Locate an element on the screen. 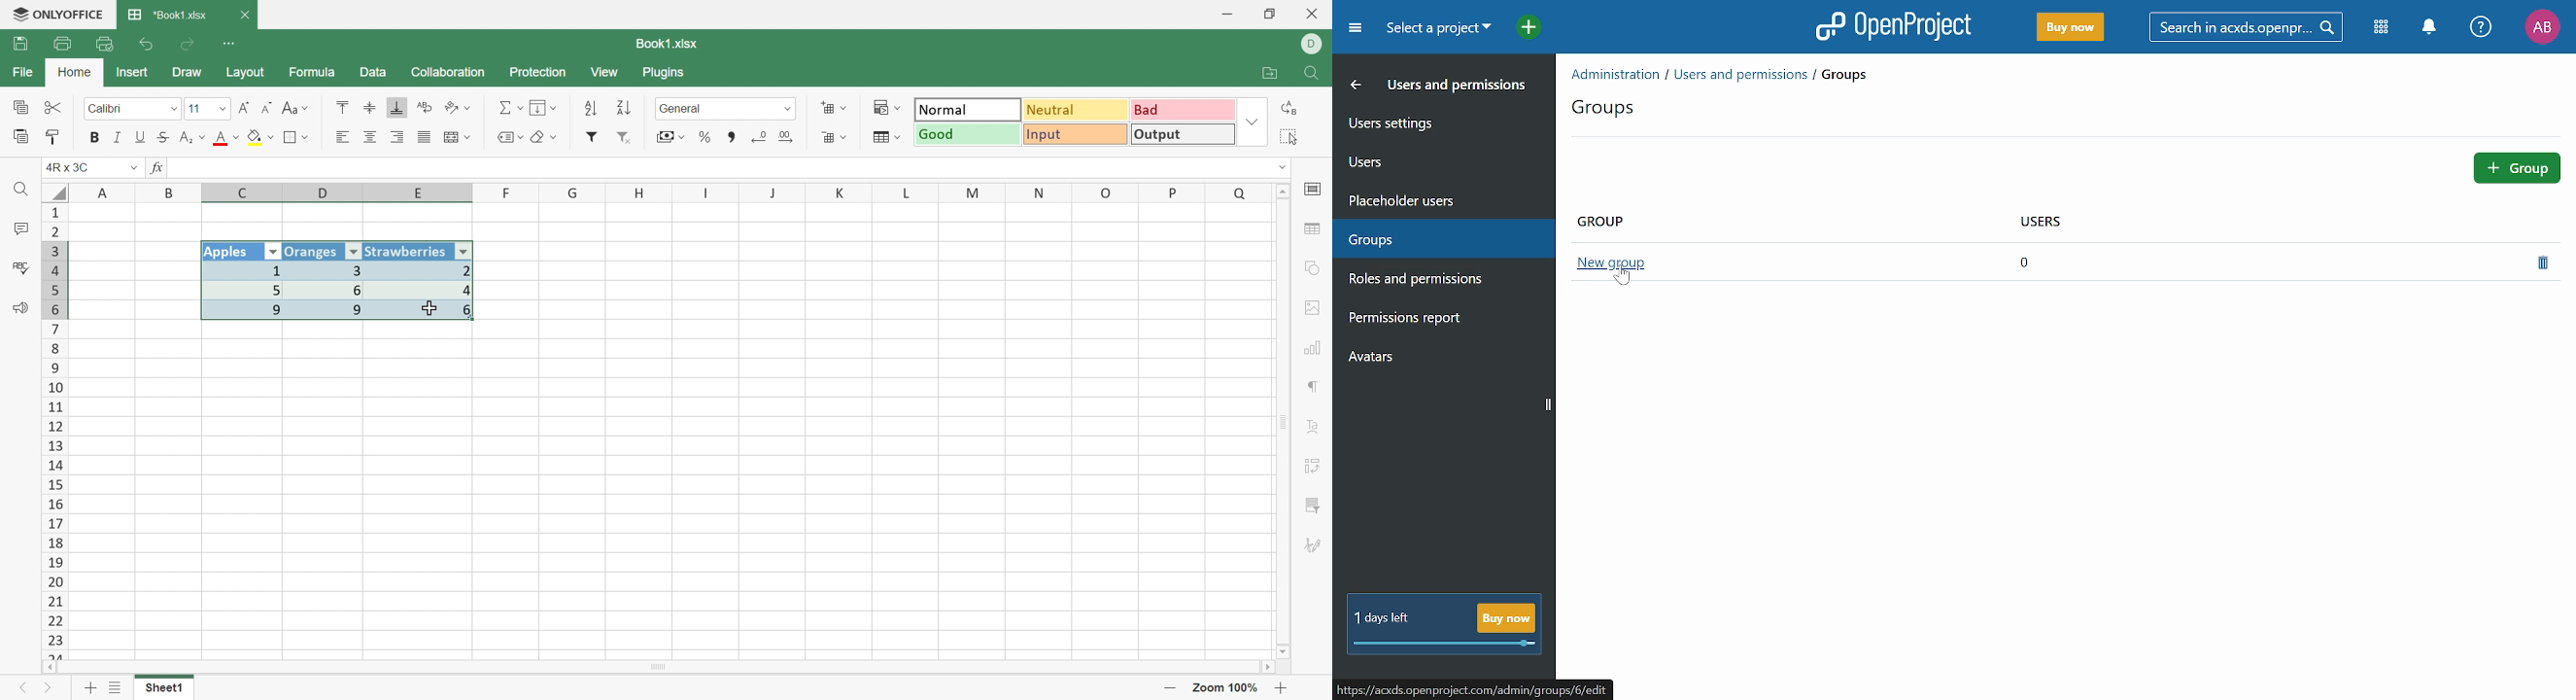 This screenshot has width=2576, height=700. ONLYOFFICE is located at coordinates (58, 15).